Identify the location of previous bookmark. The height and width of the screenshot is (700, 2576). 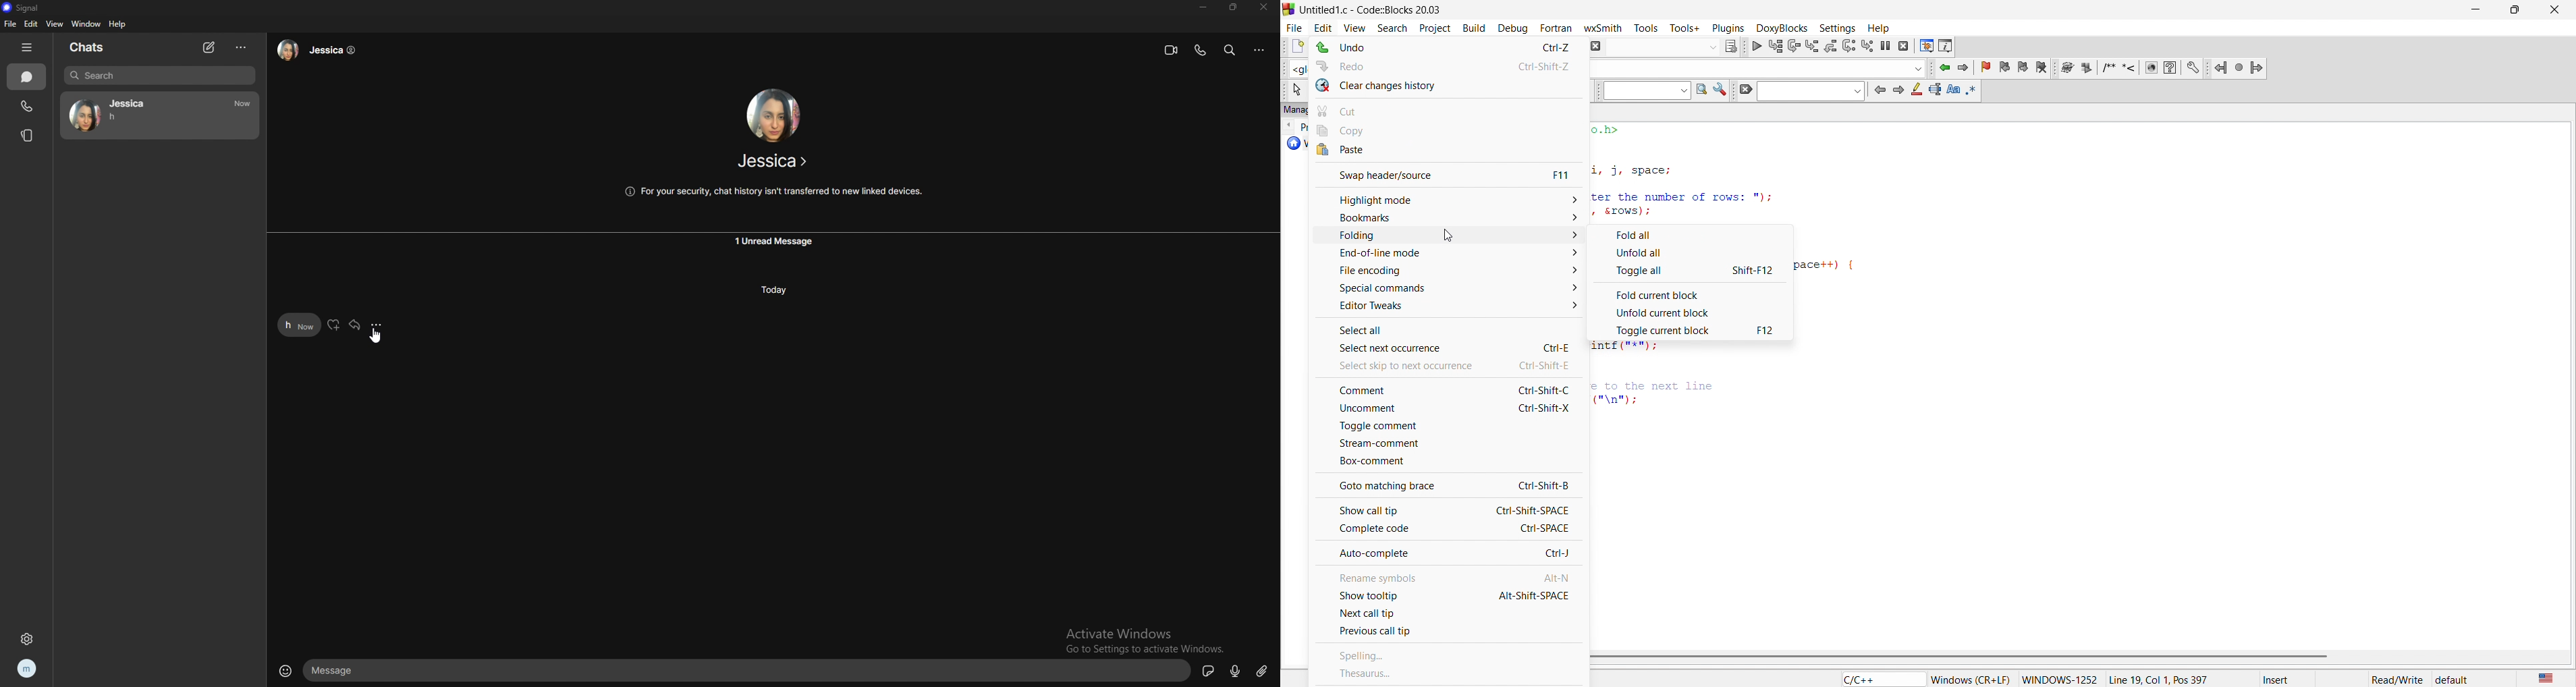
(2006, 65).